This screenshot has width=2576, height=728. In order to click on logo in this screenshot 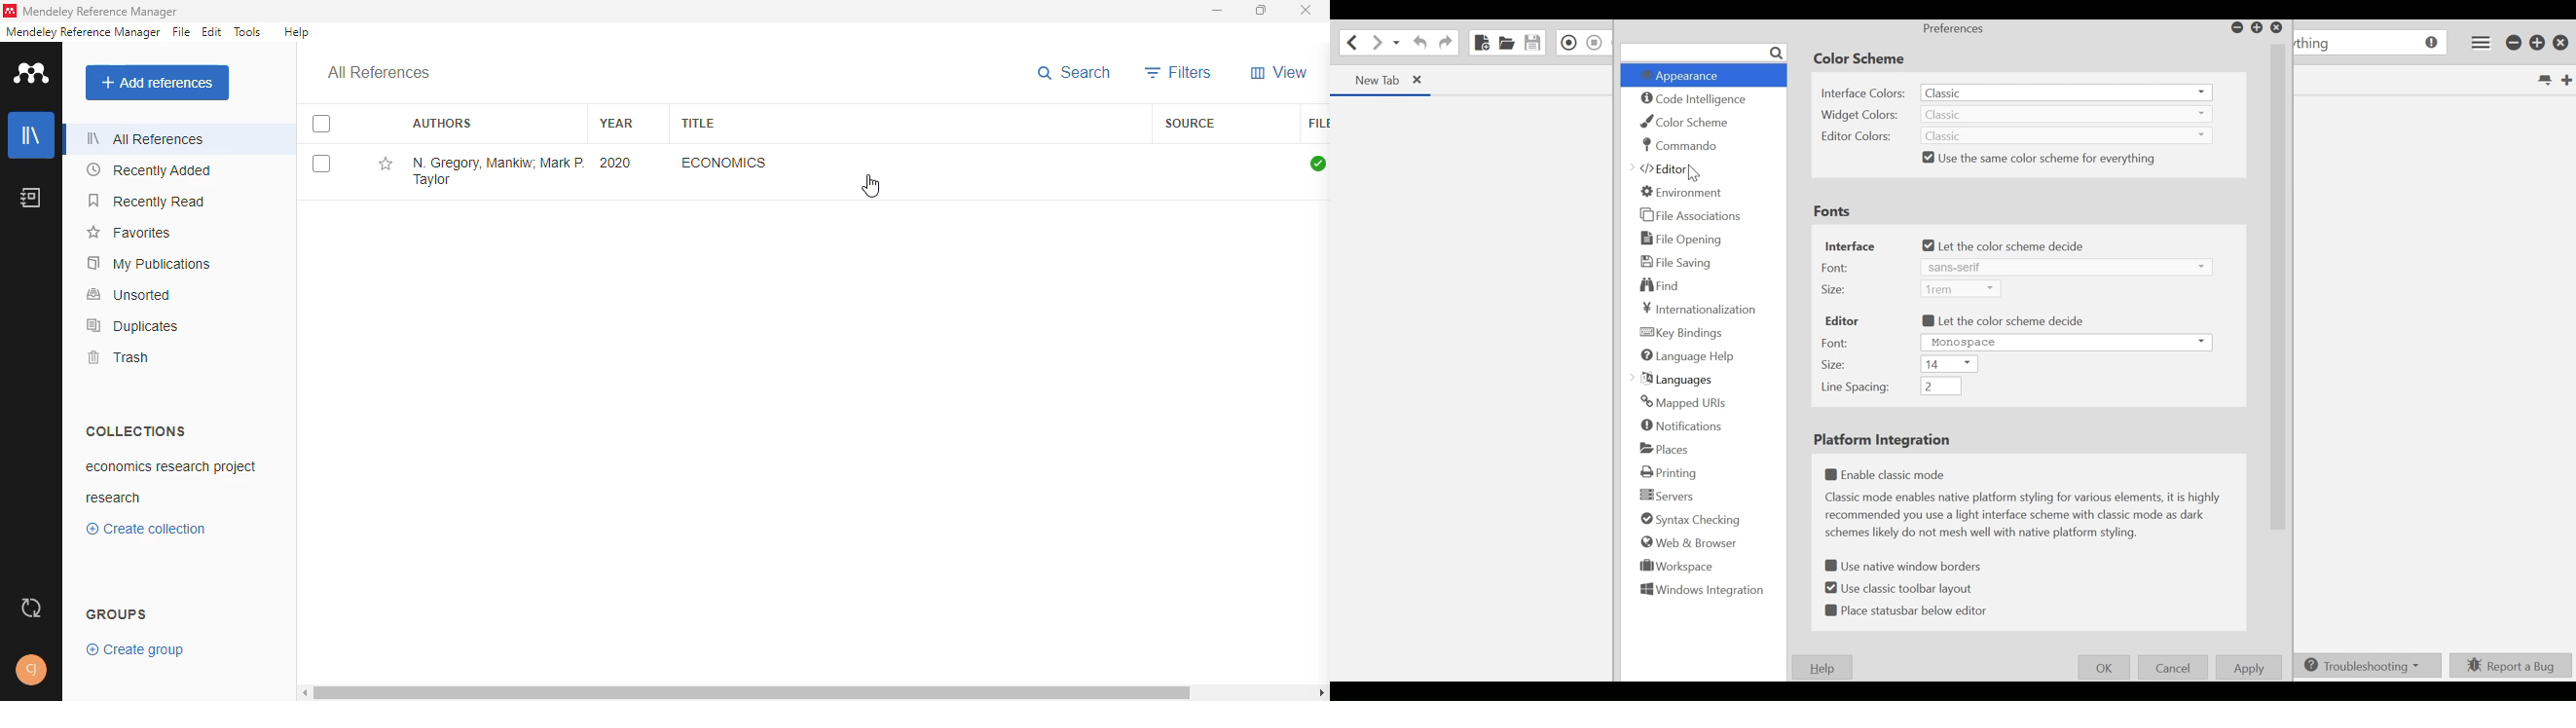, I will do `click(31, 72)`.